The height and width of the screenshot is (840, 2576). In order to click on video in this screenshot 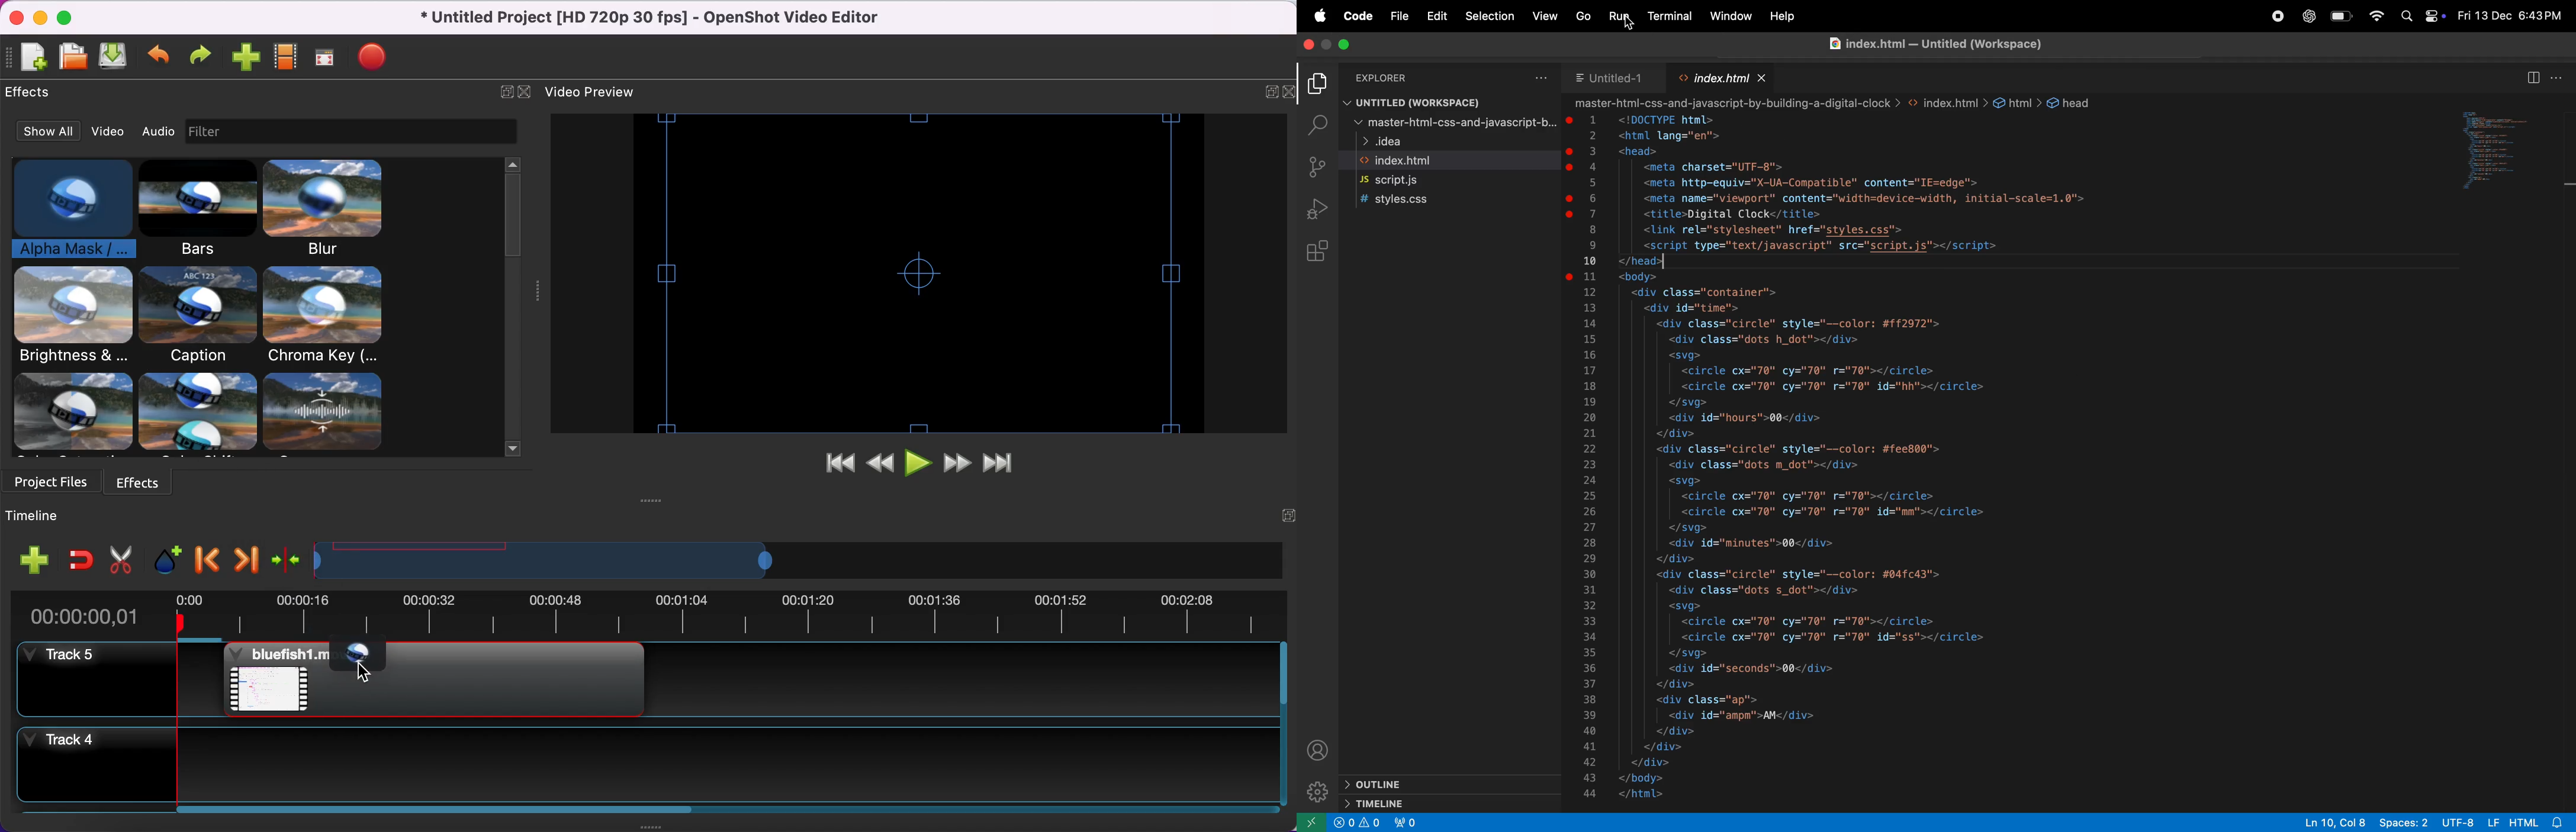, I will do `click(108, 131)`.